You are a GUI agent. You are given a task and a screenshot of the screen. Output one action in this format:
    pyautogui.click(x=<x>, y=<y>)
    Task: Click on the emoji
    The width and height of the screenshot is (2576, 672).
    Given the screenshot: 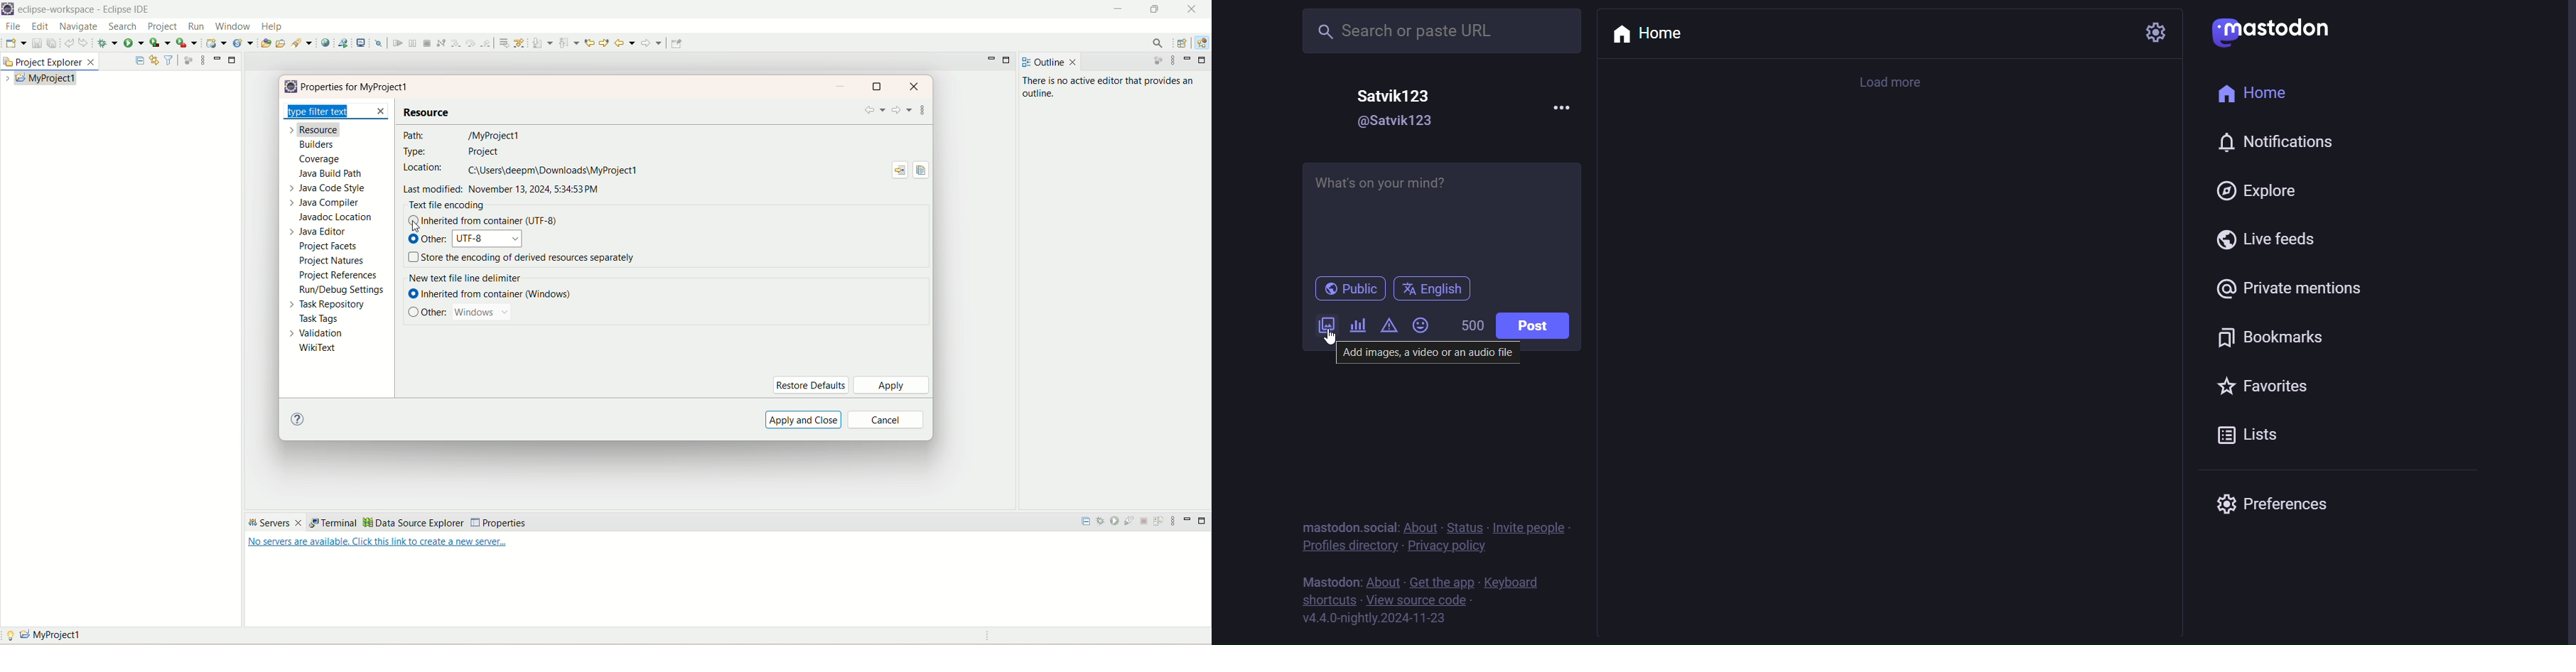 What is the action you would take?
    pyautogui.click(x=1420, y=326)
    